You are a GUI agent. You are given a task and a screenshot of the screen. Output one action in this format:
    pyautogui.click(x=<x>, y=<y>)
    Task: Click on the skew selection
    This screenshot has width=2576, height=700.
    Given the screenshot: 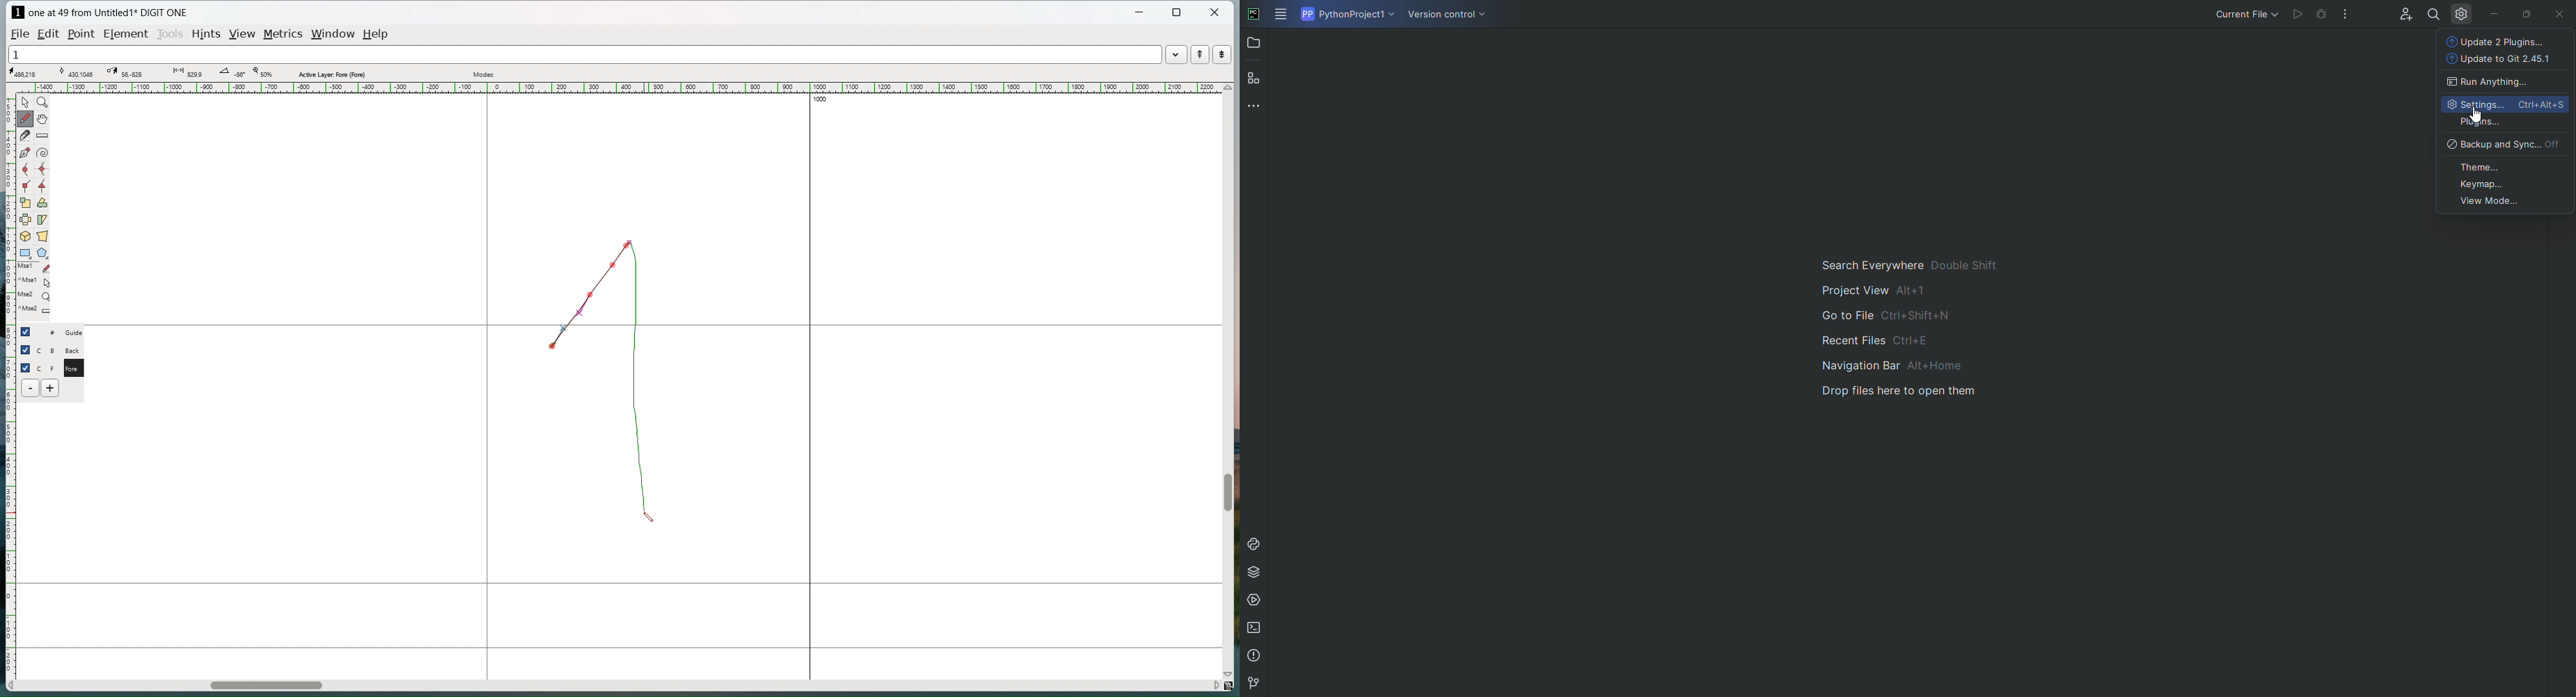 What is the action you would take?
    pyautogui.click(x=43, y=219)
    